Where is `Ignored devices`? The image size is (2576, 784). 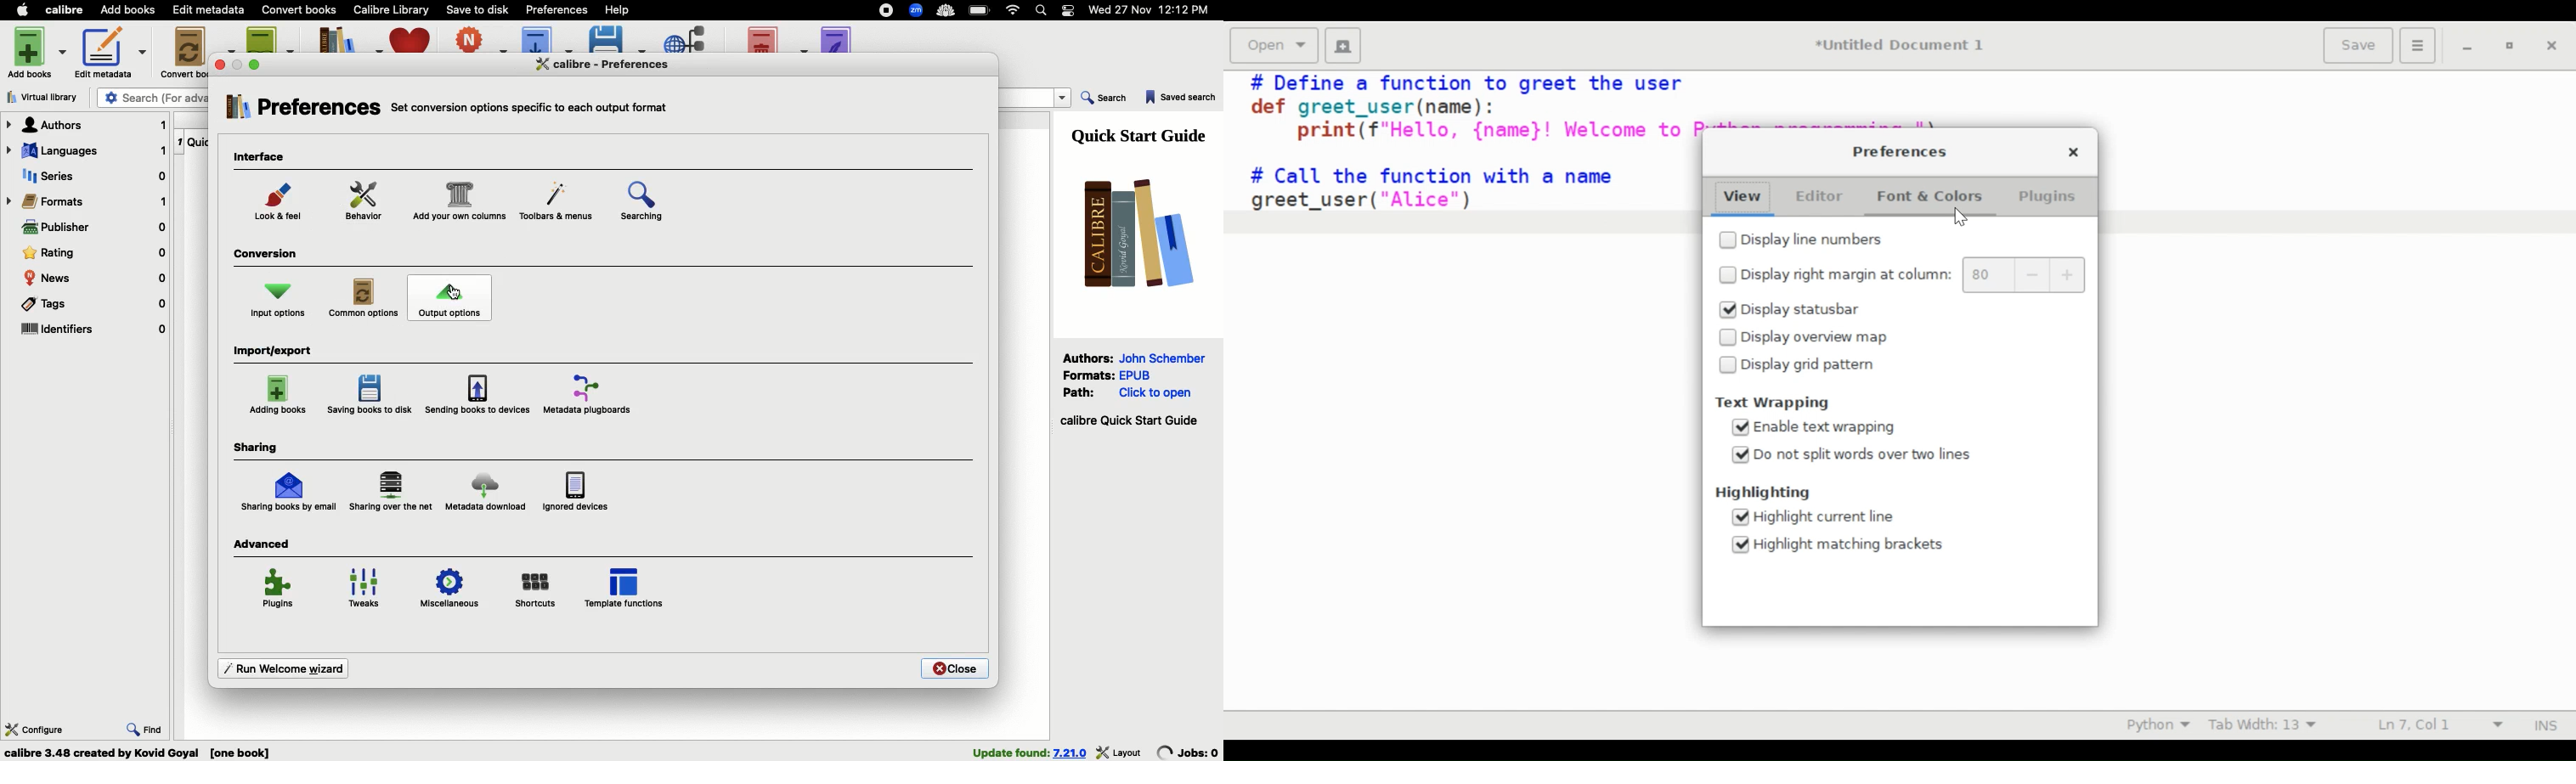
Ignored devices is located at coordinates (574, 490).